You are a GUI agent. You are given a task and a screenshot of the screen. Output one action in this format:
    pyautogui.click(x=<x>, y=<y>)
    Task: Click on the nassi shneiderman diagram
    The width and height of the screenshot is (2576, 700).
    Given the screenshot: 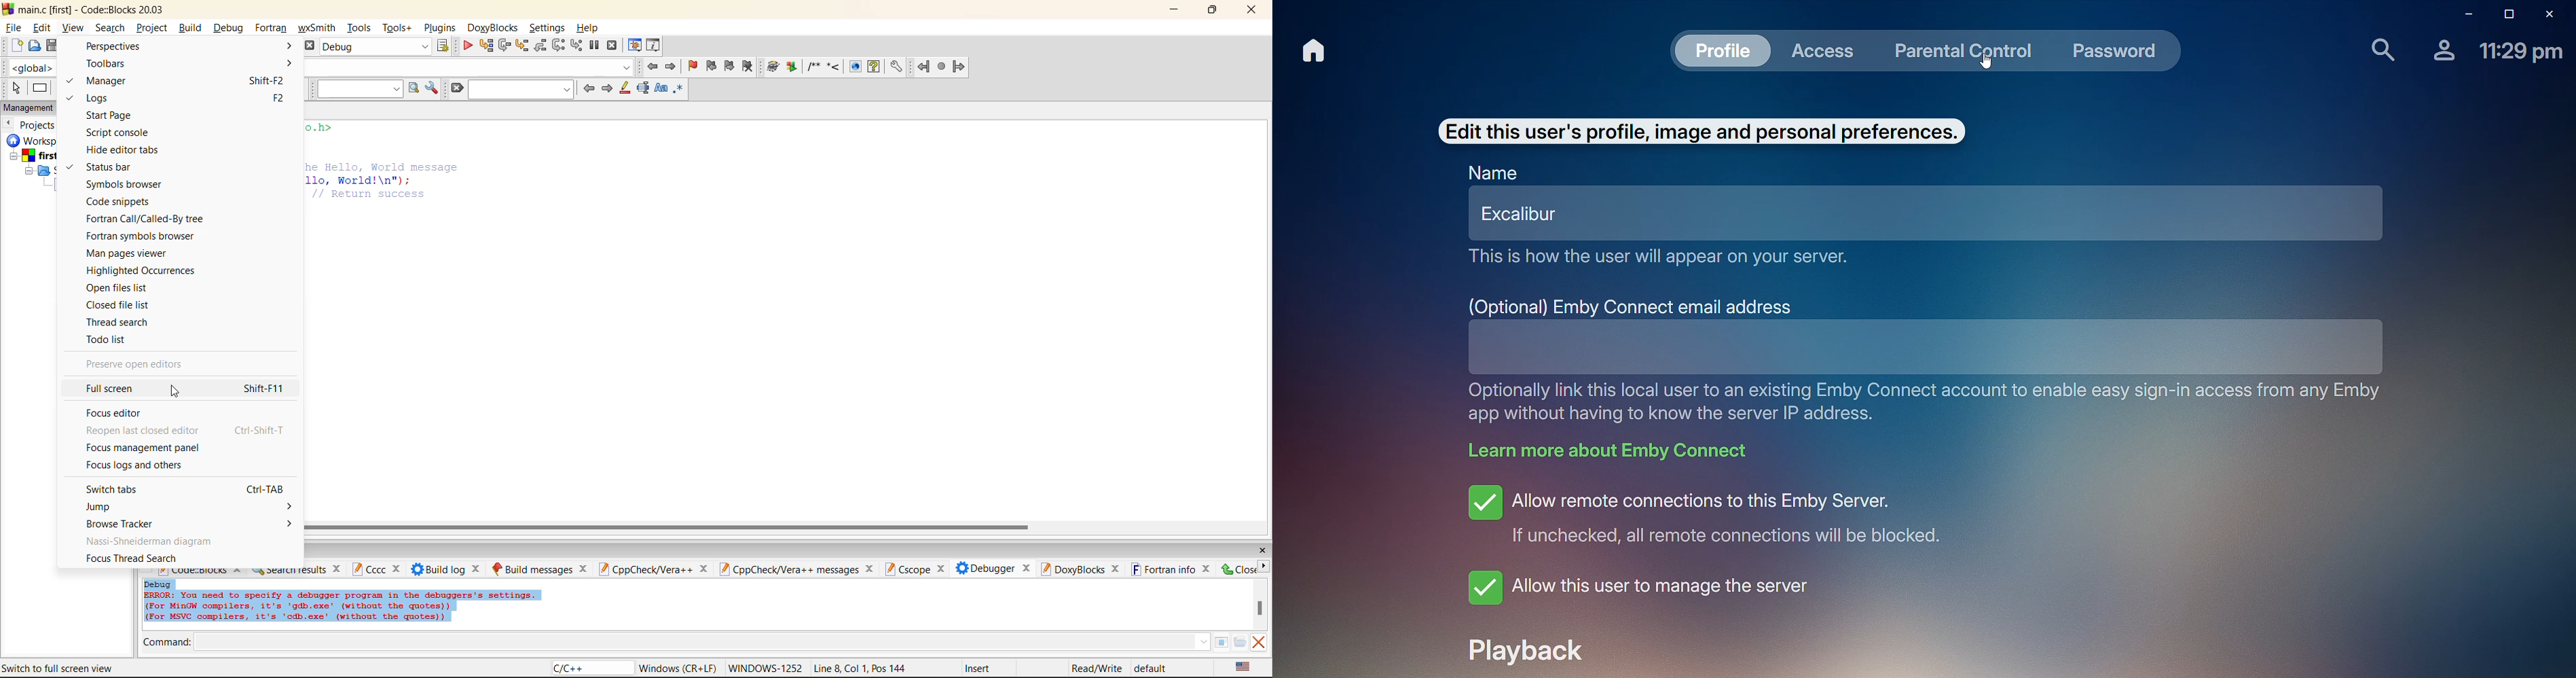 What is the action you would take?
    pyautogui.click(x=149, y=541)
    